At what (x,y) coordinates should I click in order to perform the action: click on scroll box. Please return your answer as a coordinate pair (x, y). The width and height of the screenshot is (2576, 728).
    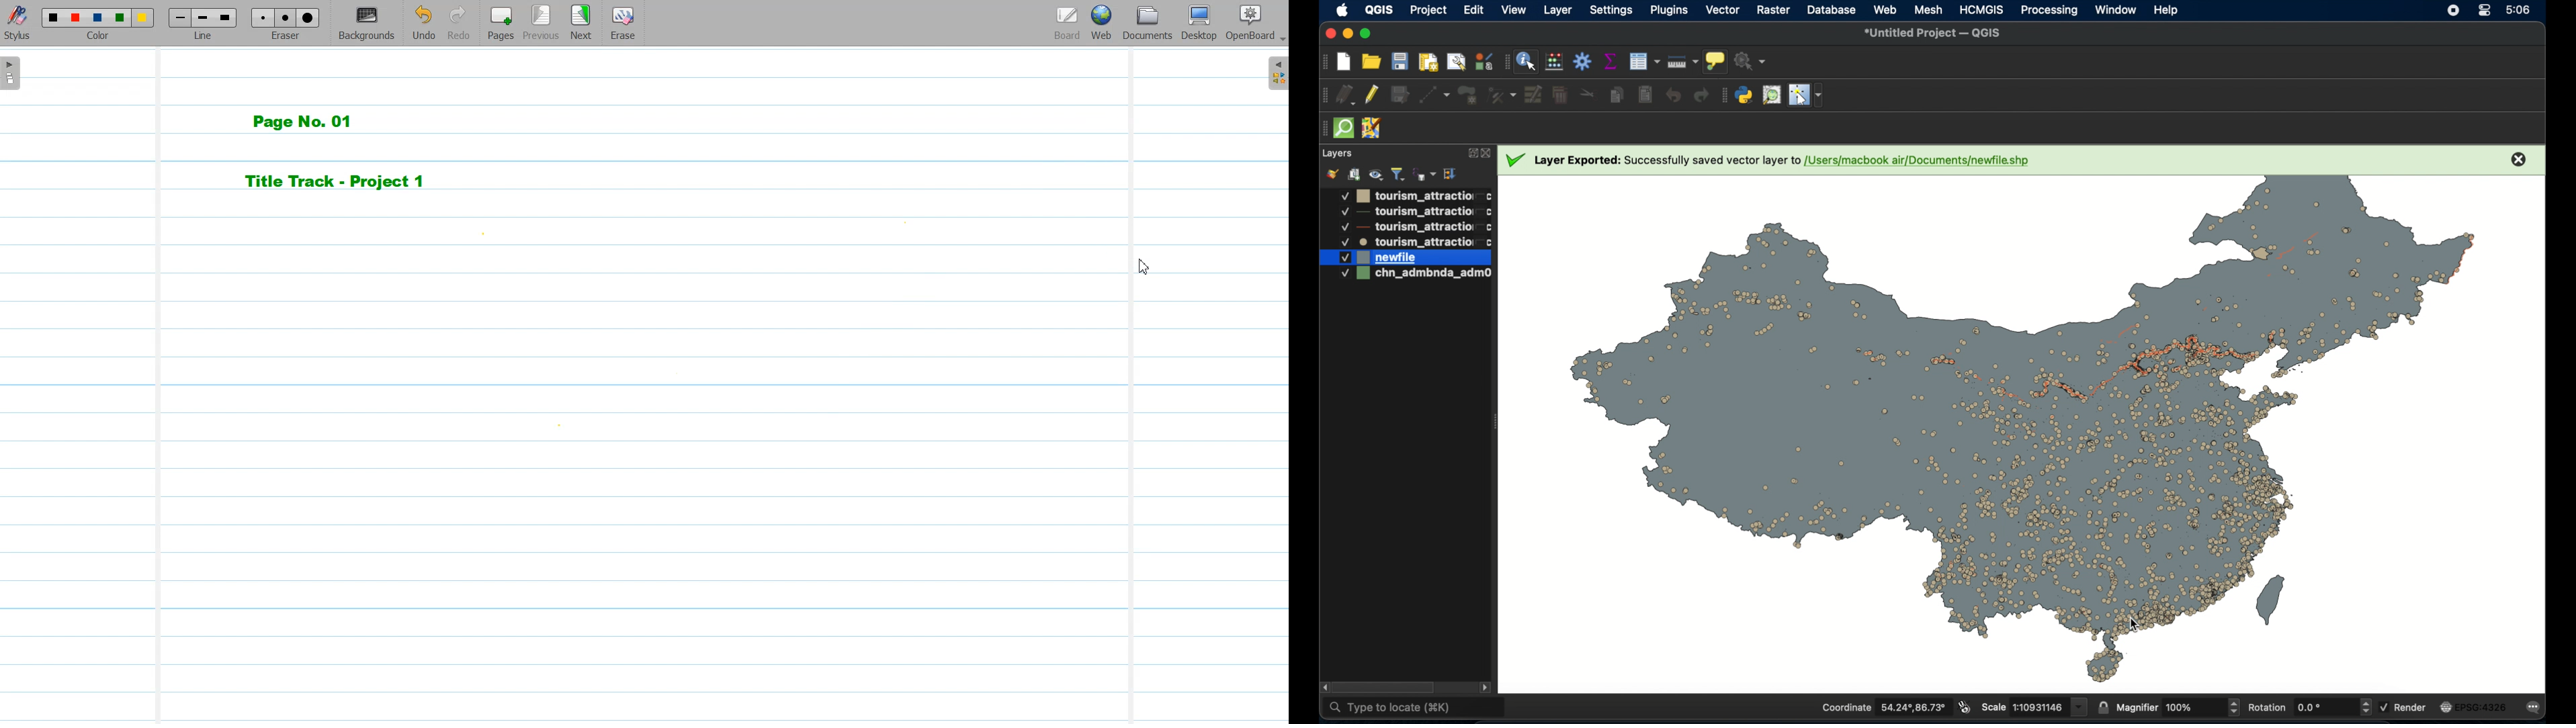
    Looking at the image, I should click on (1385, 687).